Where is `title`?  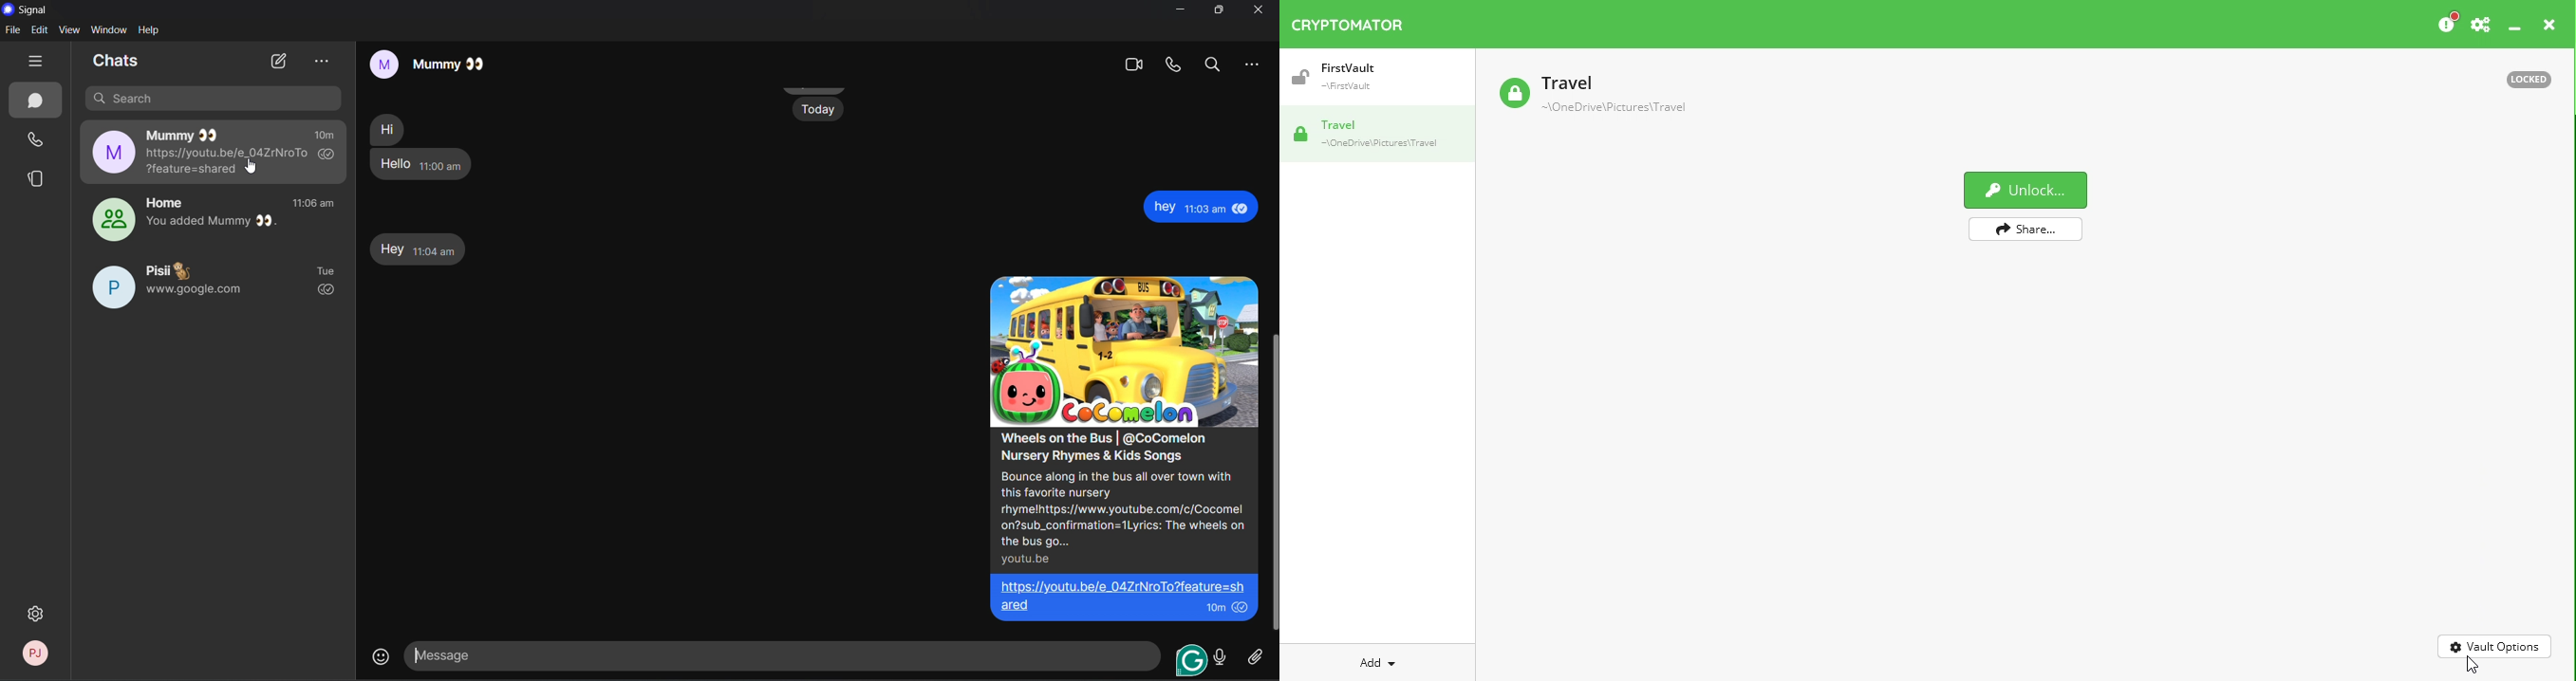 title is located at coordinates (33, 11).